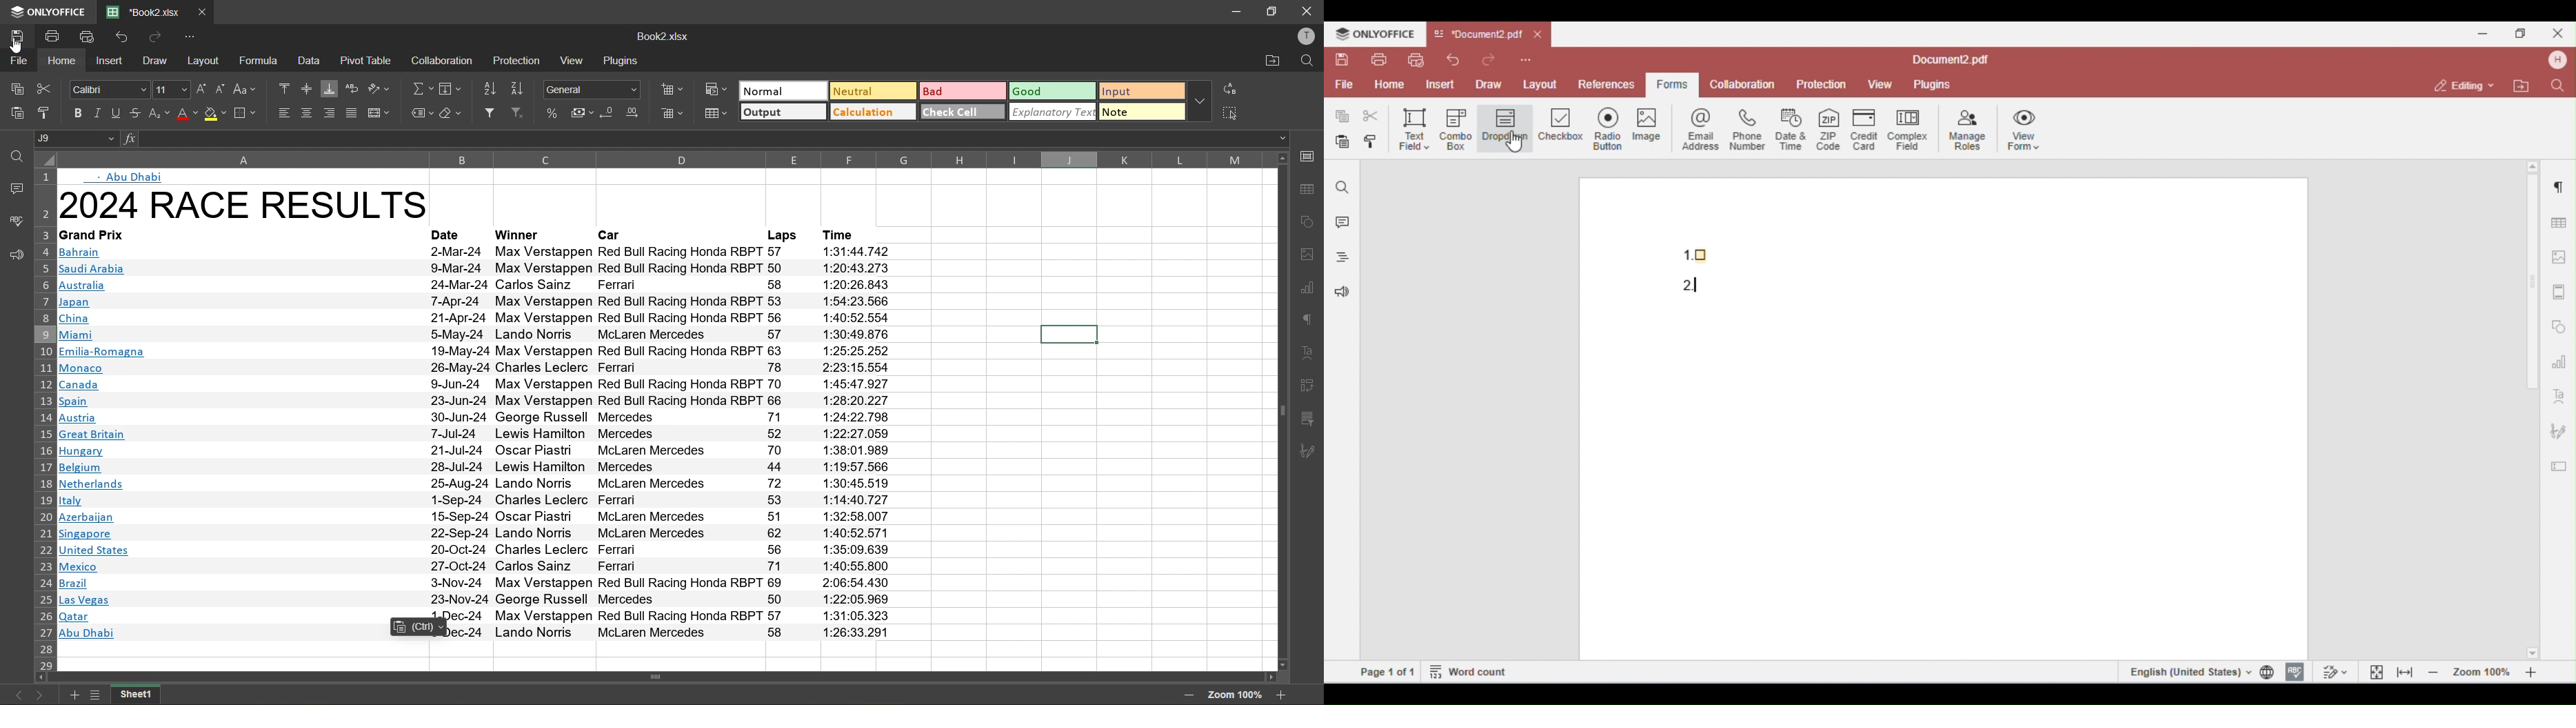  I want to click on calculation, so click(873, 113).